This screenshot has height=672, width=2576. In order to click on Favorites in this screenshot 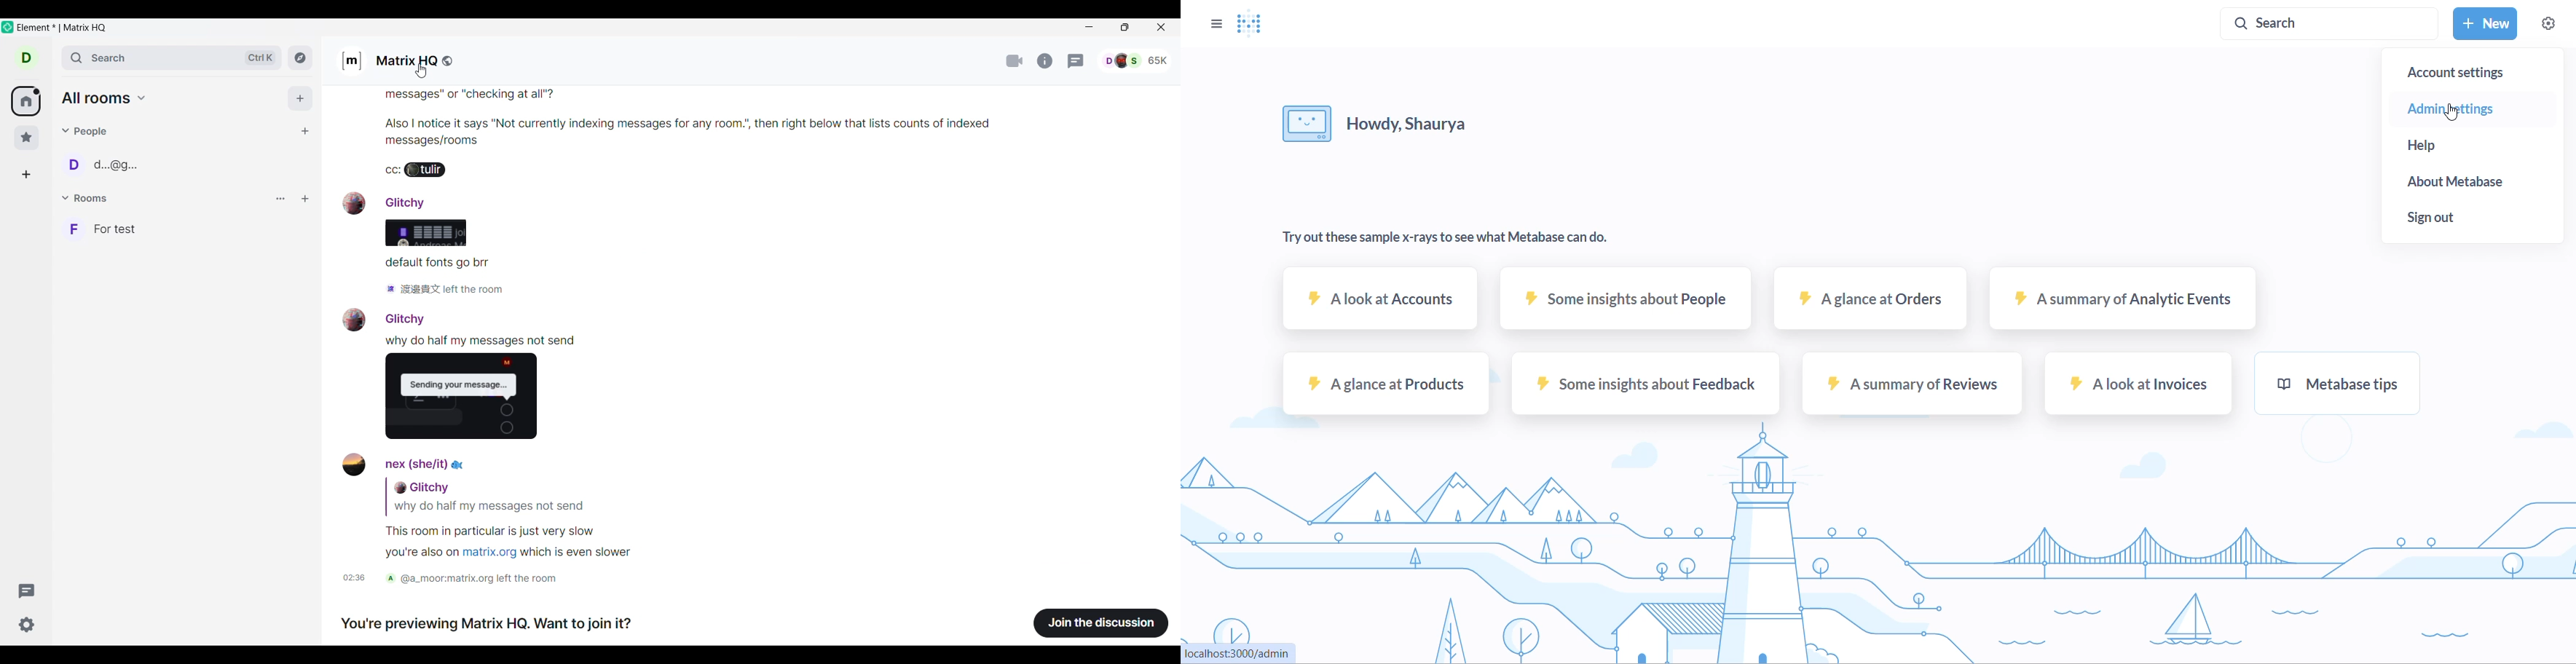, I will do `click(26, 138)`.